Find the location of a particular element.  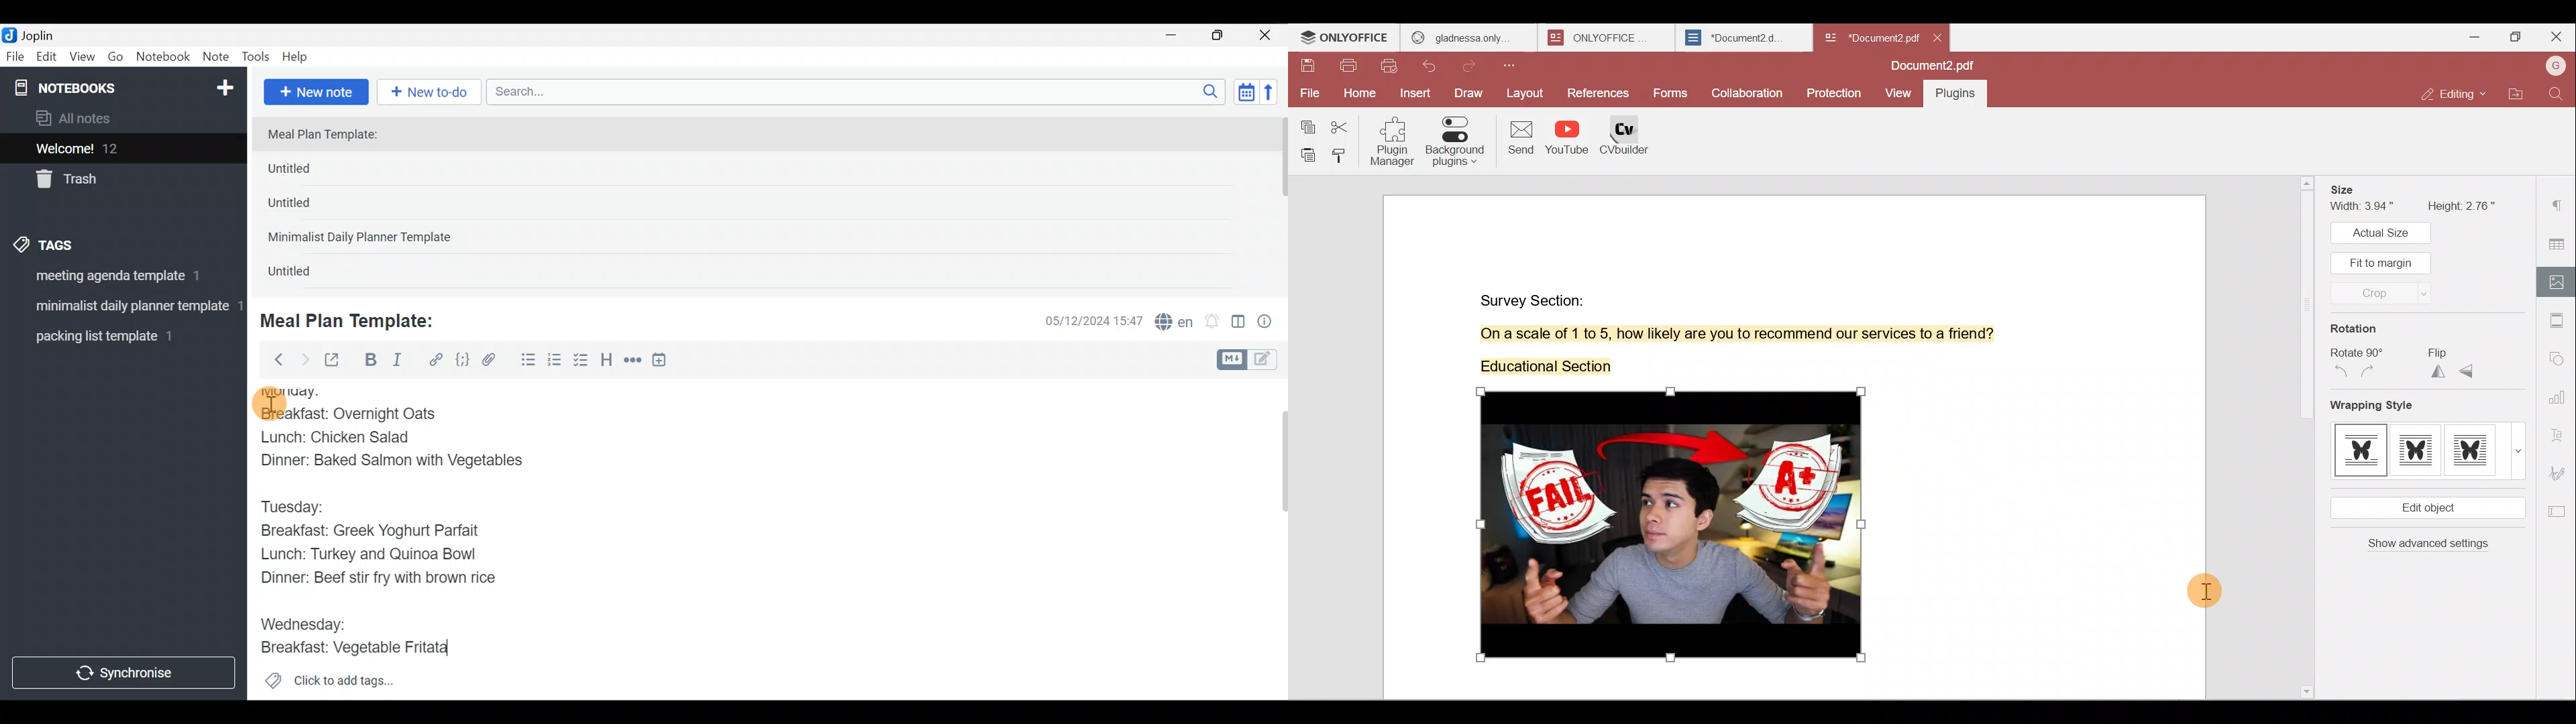

Draw is located at coordinates (1470, 95).